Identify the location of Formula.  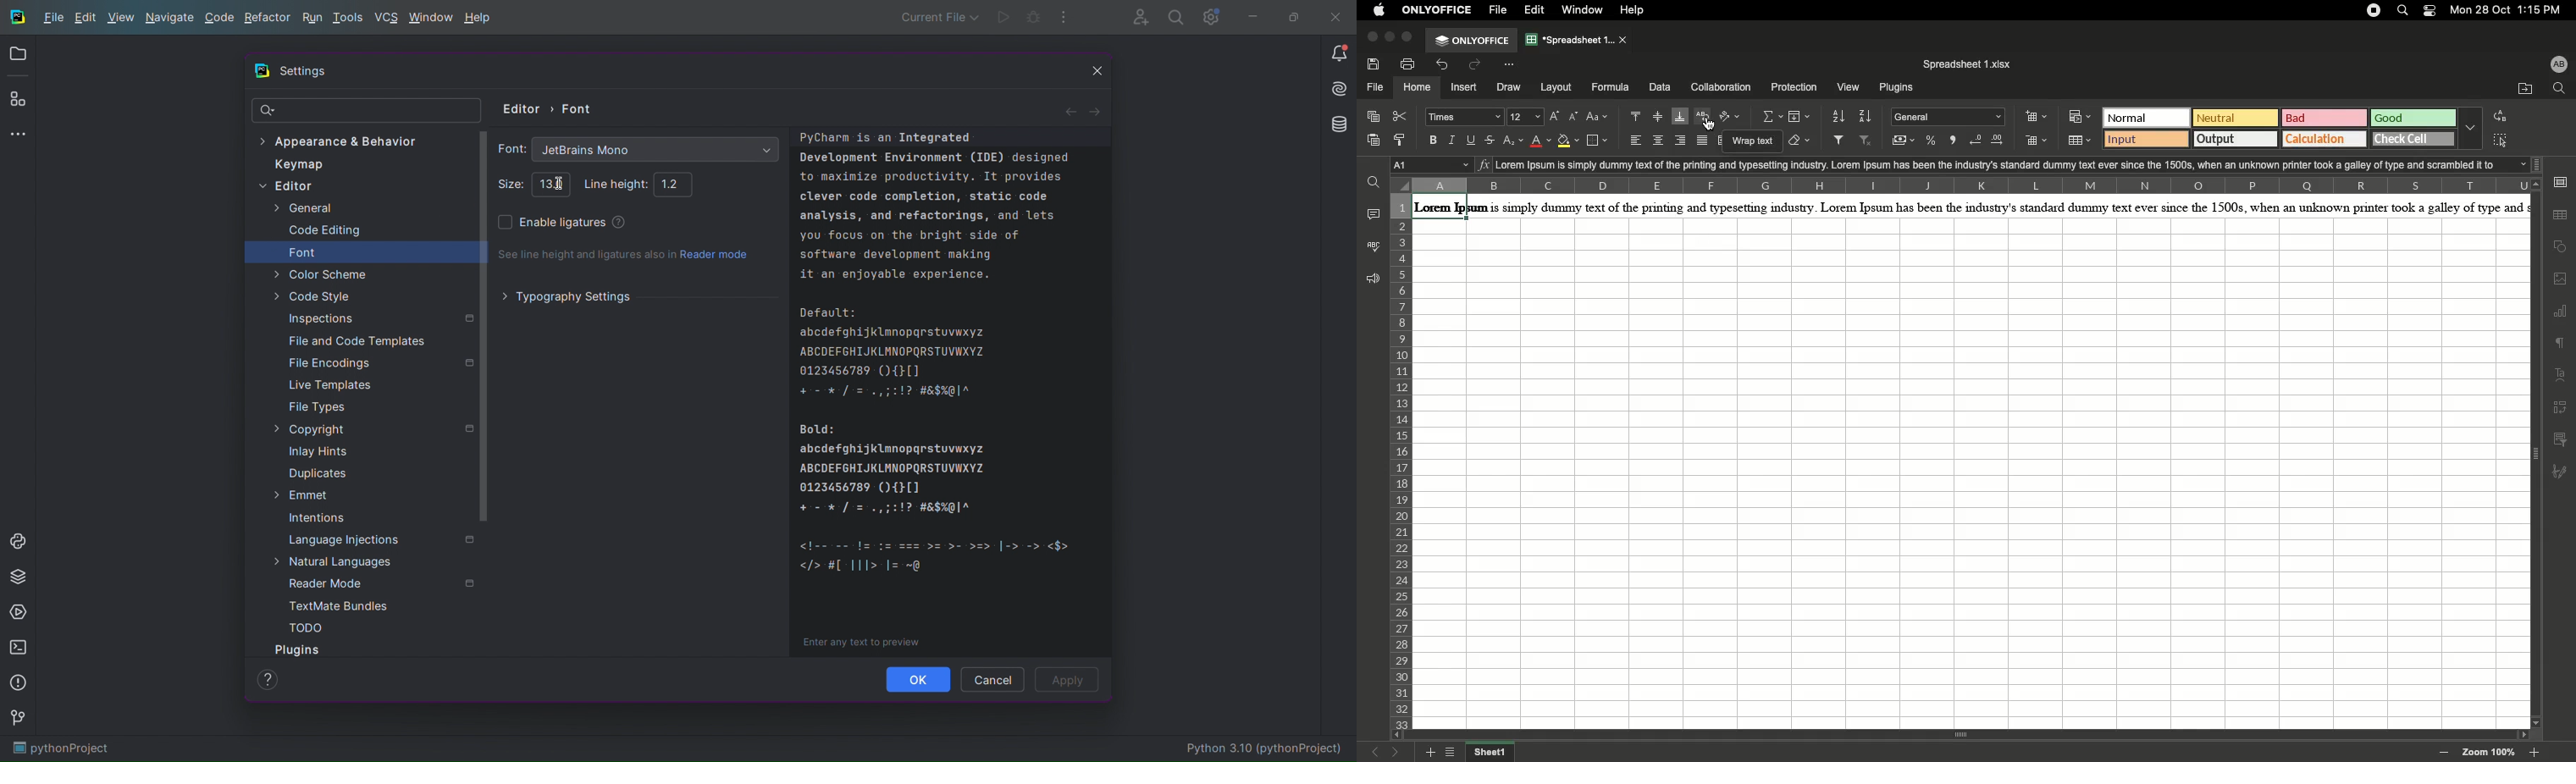
(1611, 88).